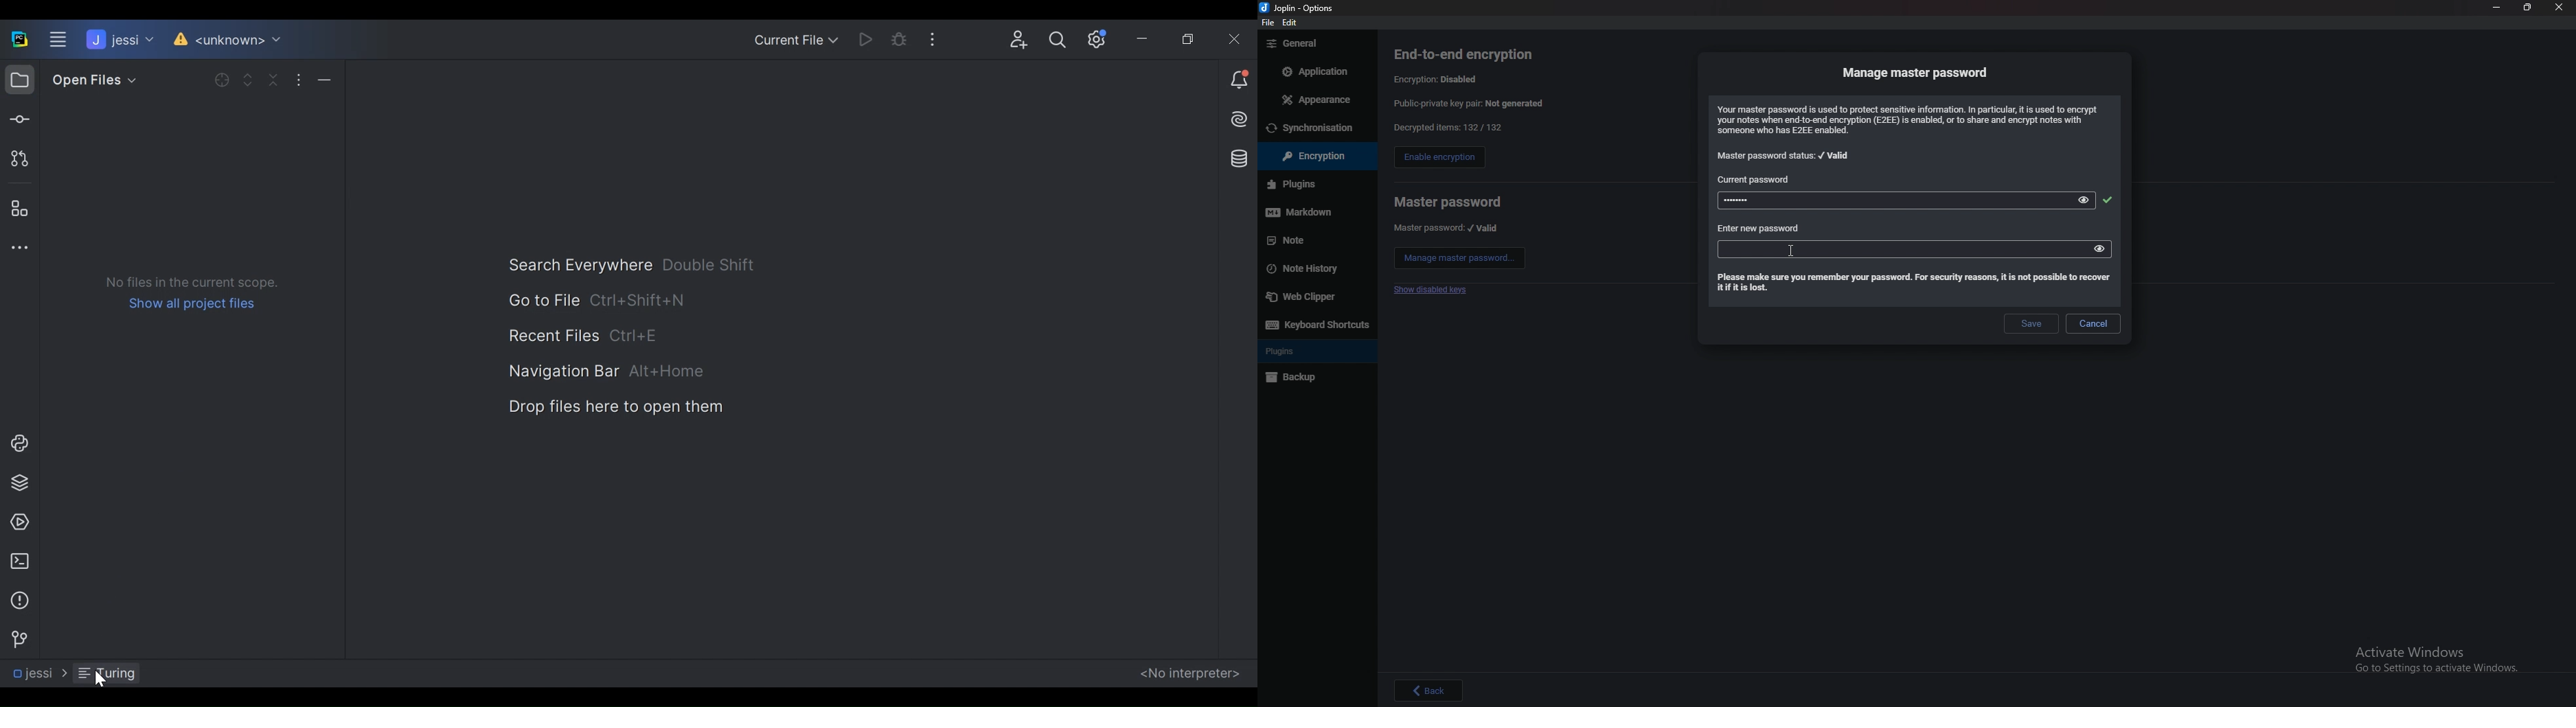 The width and height of the screenshot is (2576, 728). What do you see at coordinates (1917, 72) in the screenshot?
I see `manage master password` at bounding box center [1917, 72].